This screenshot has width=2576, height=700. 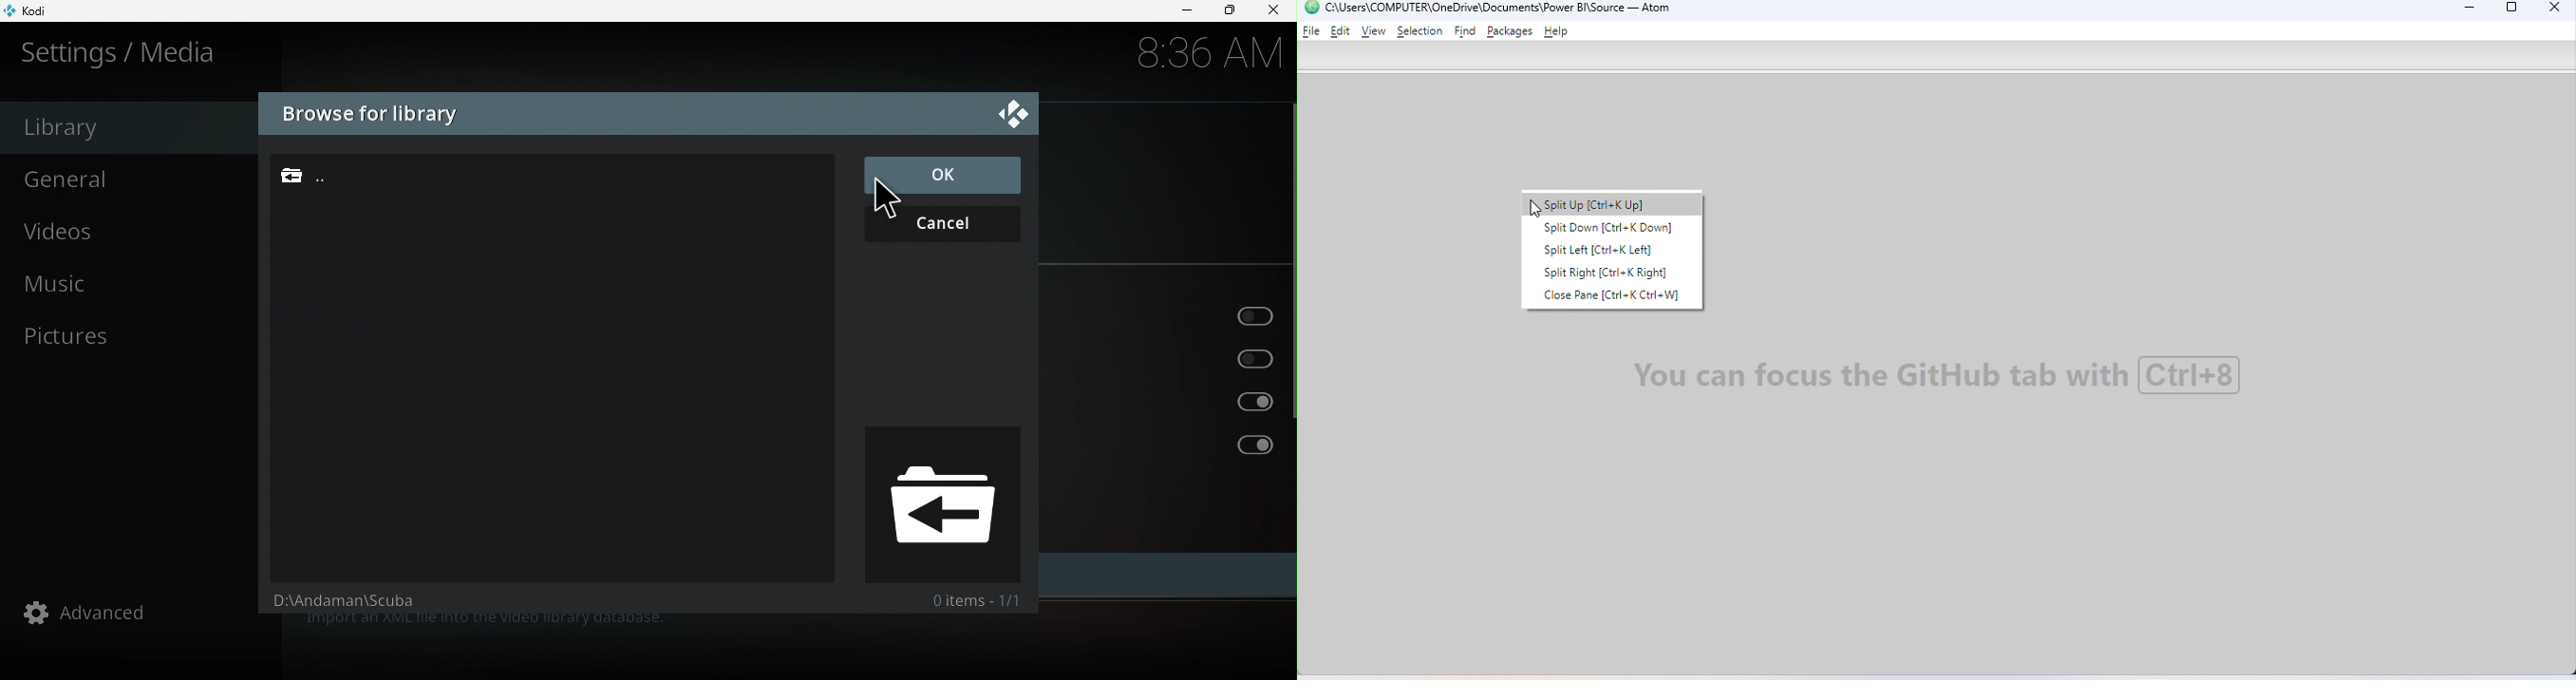 I want to click on Browse, so click(x=536, y=175).